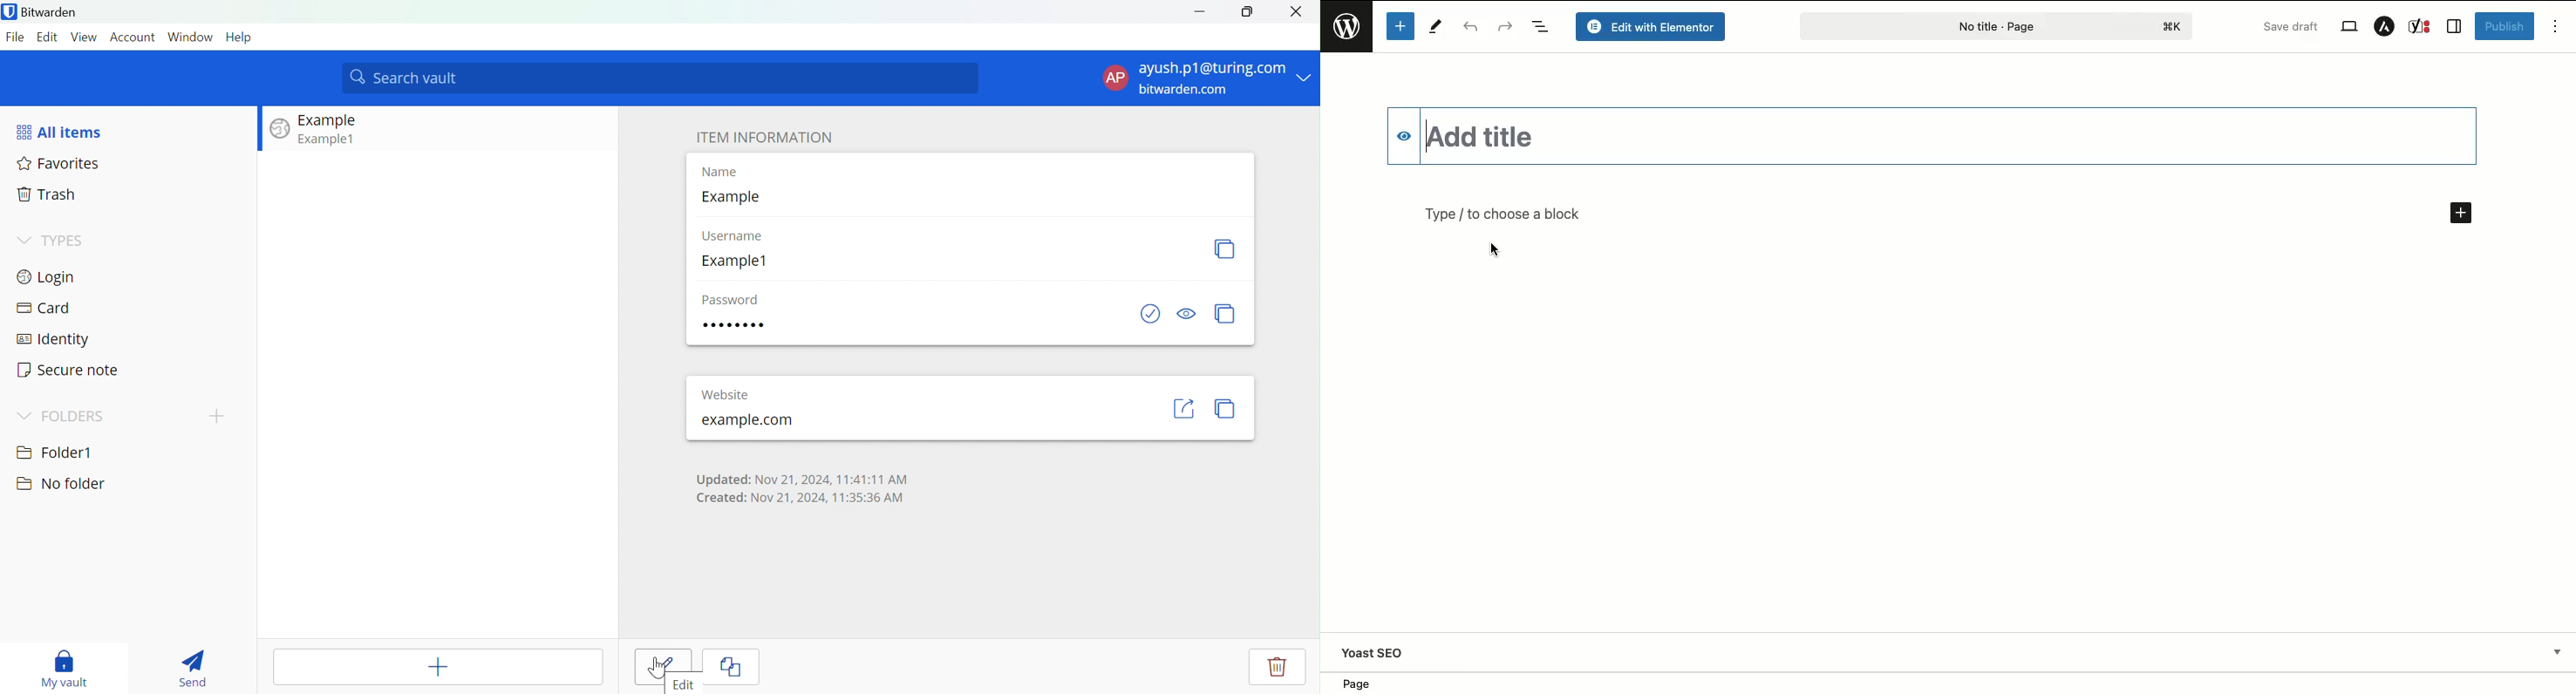 This screenshot has height=700, width=2576. What do you see at coordinates (731, 669) in the screenshot?
I see `Clone` at bounding box center [731, 669].